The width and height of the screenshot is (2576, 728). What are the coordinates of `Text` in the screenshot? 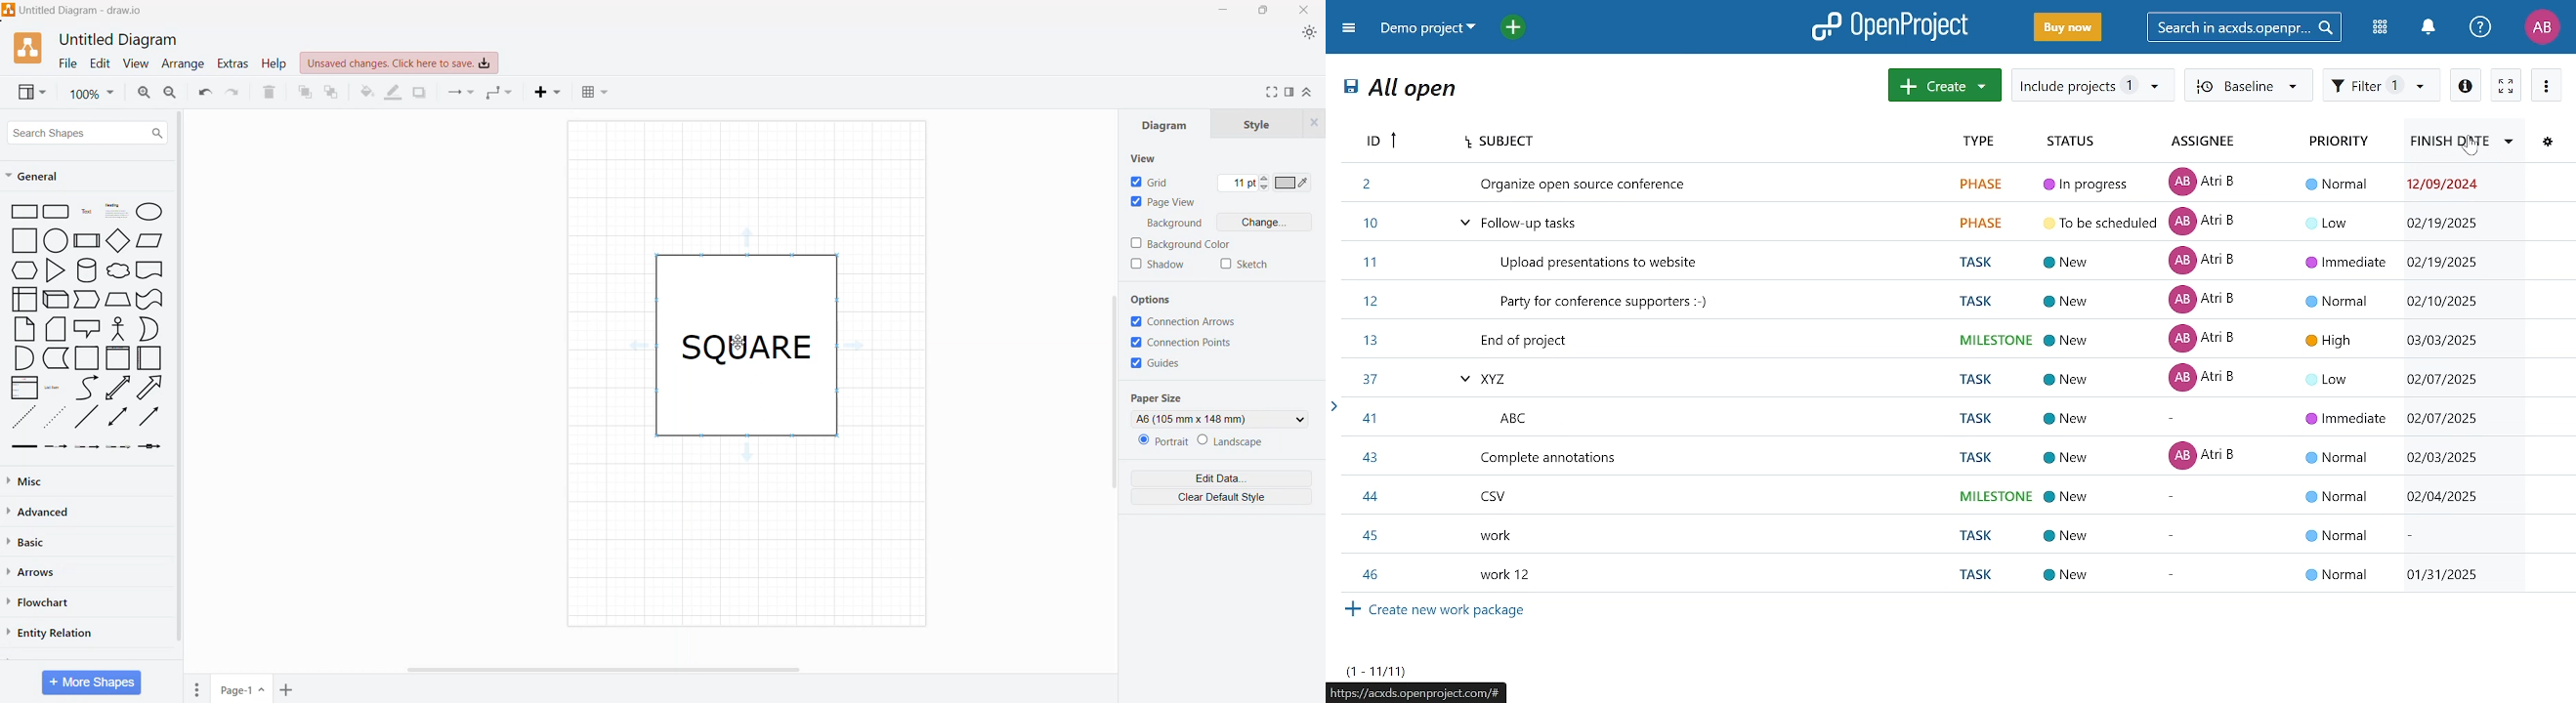 It's located at (87, 211).